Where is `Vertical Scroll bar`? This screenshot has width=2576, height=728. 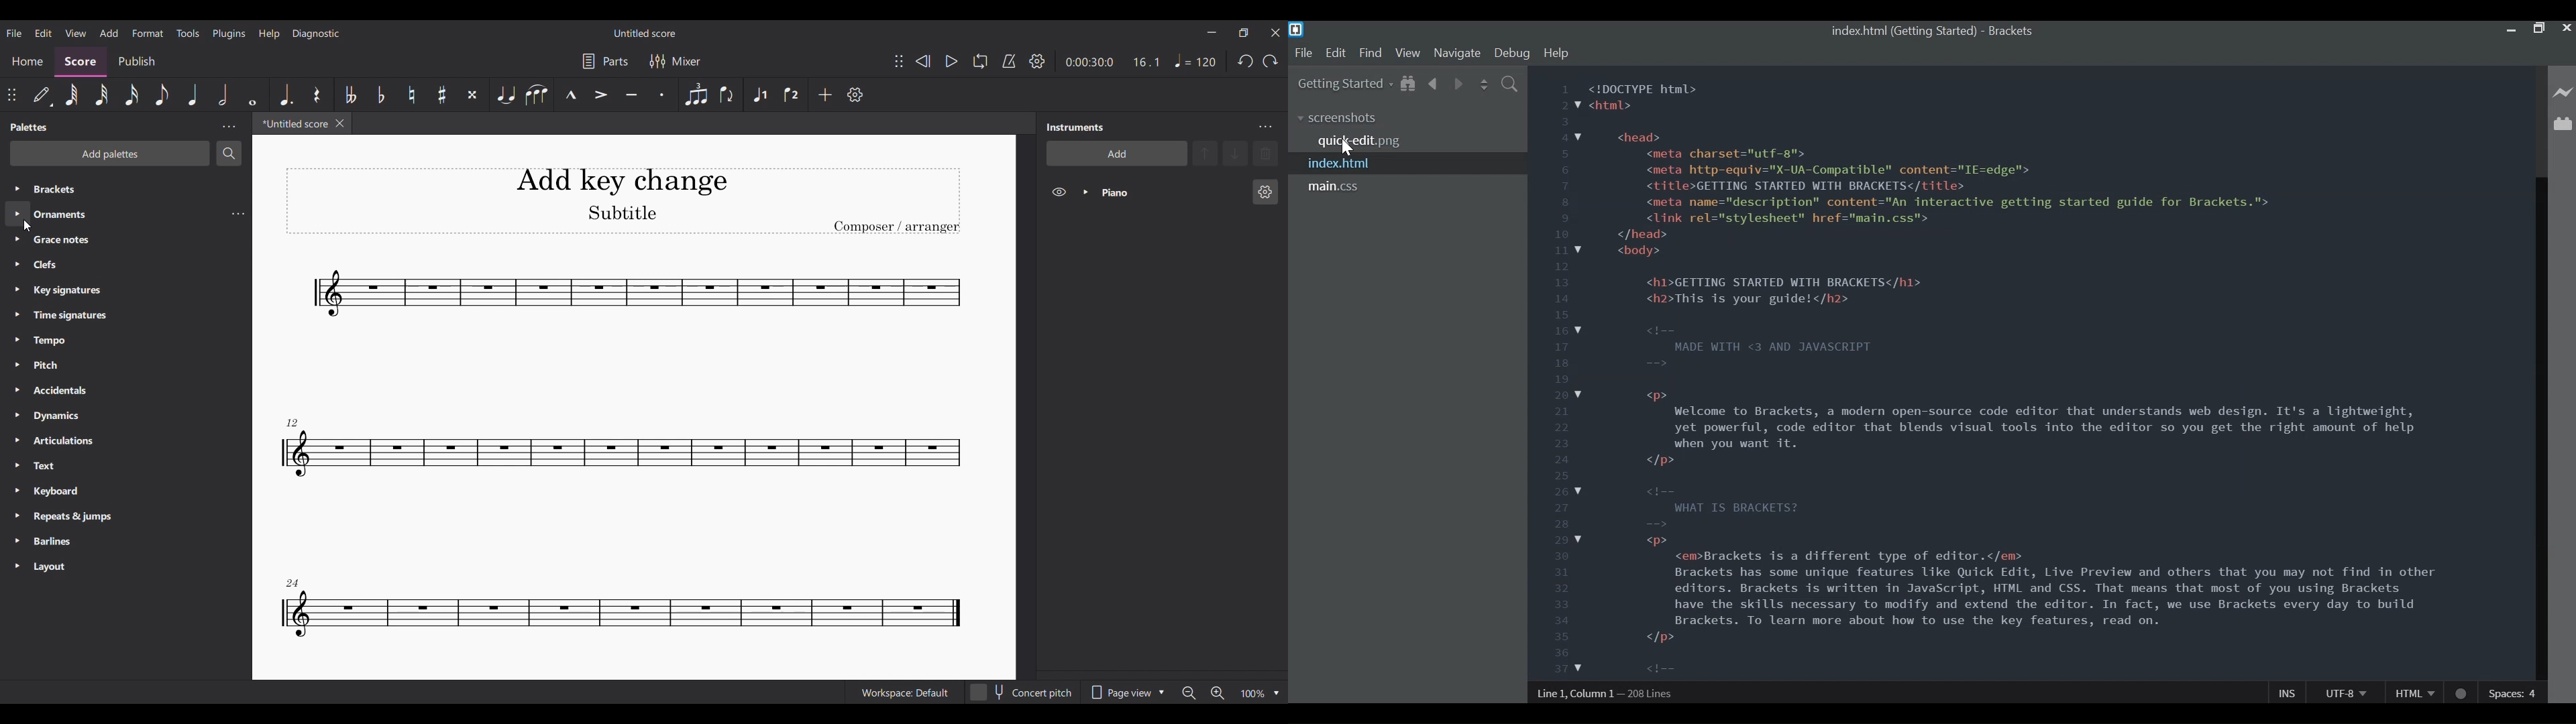
Vertical Scroll bar is located at coordinates (2538, 429).